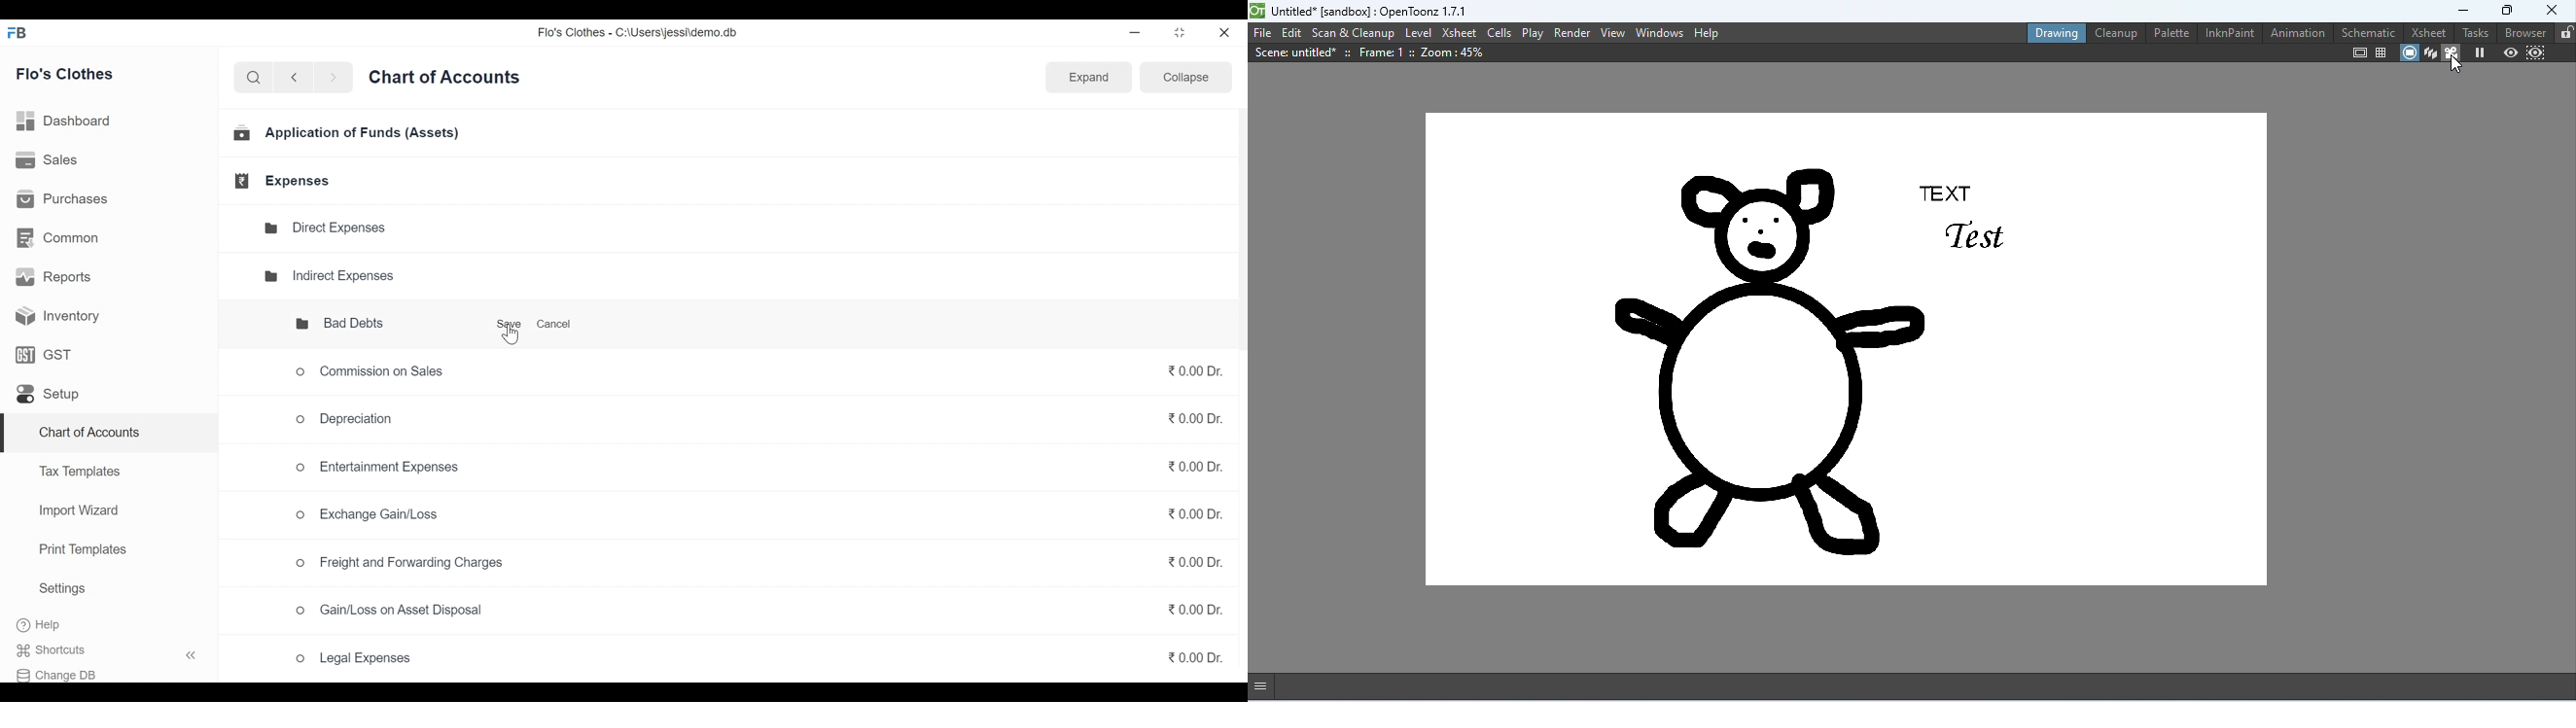 The image size is (2576, 728). Describe the element at coordinates (254, 78) in the screenshot. I see `search` at that location.